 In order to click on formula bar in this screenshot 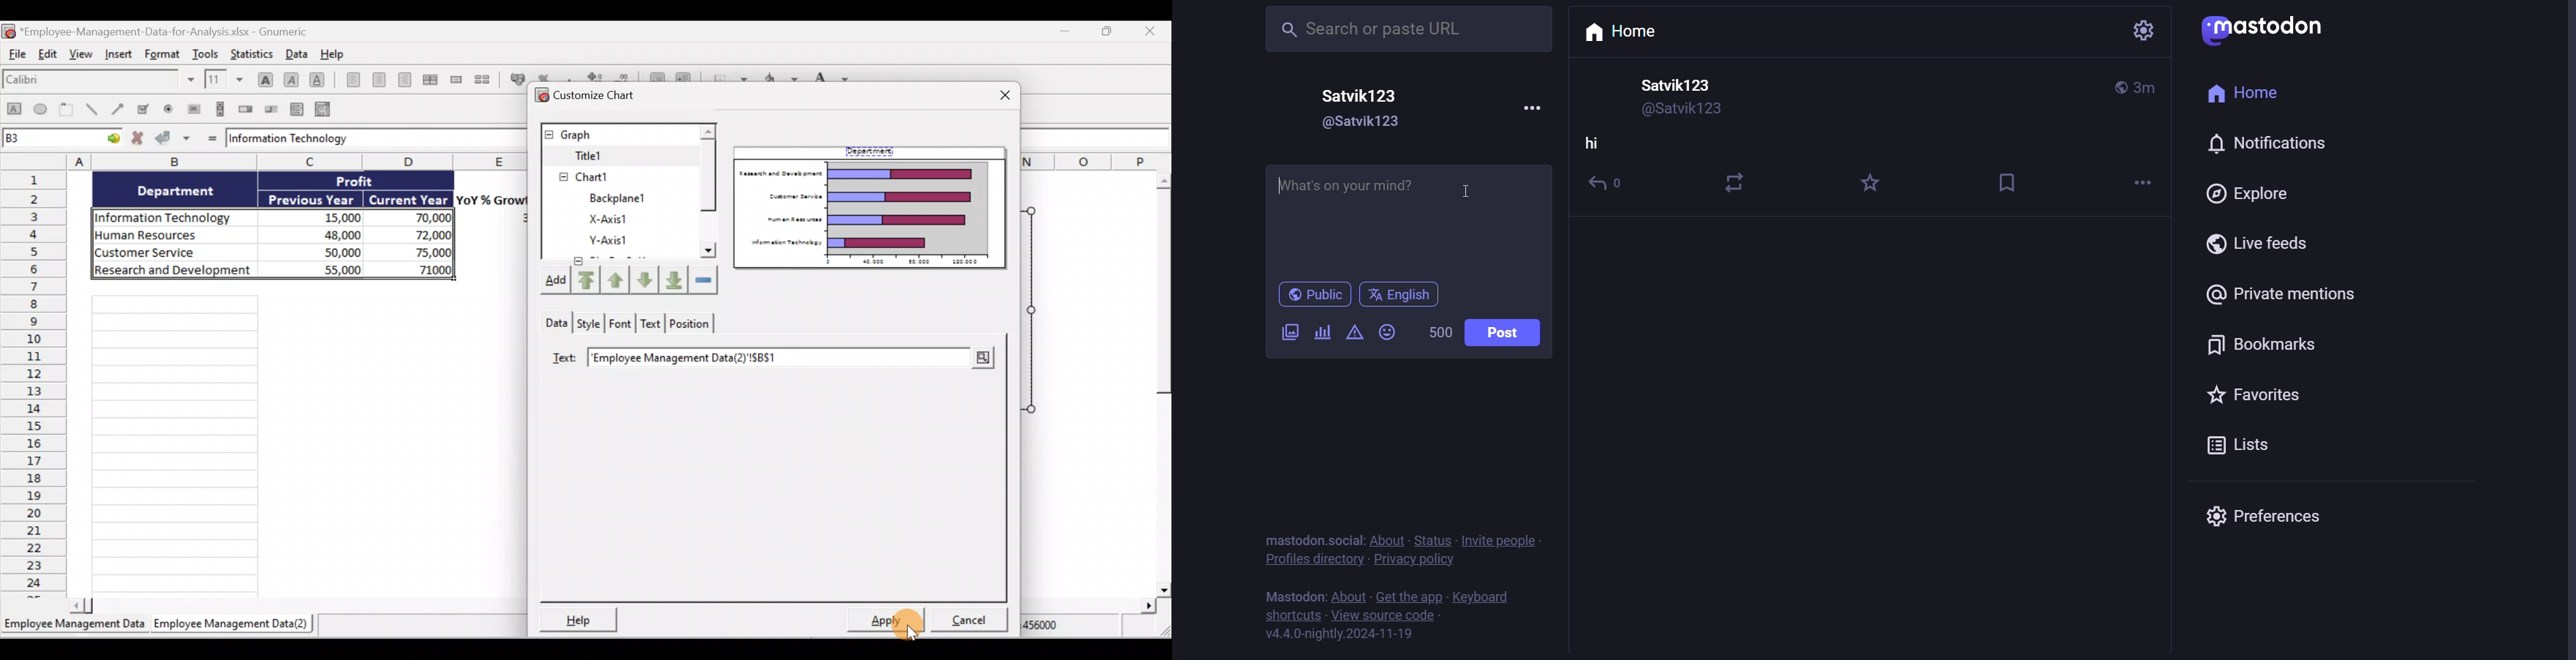, I will do `click(366, 138)`.